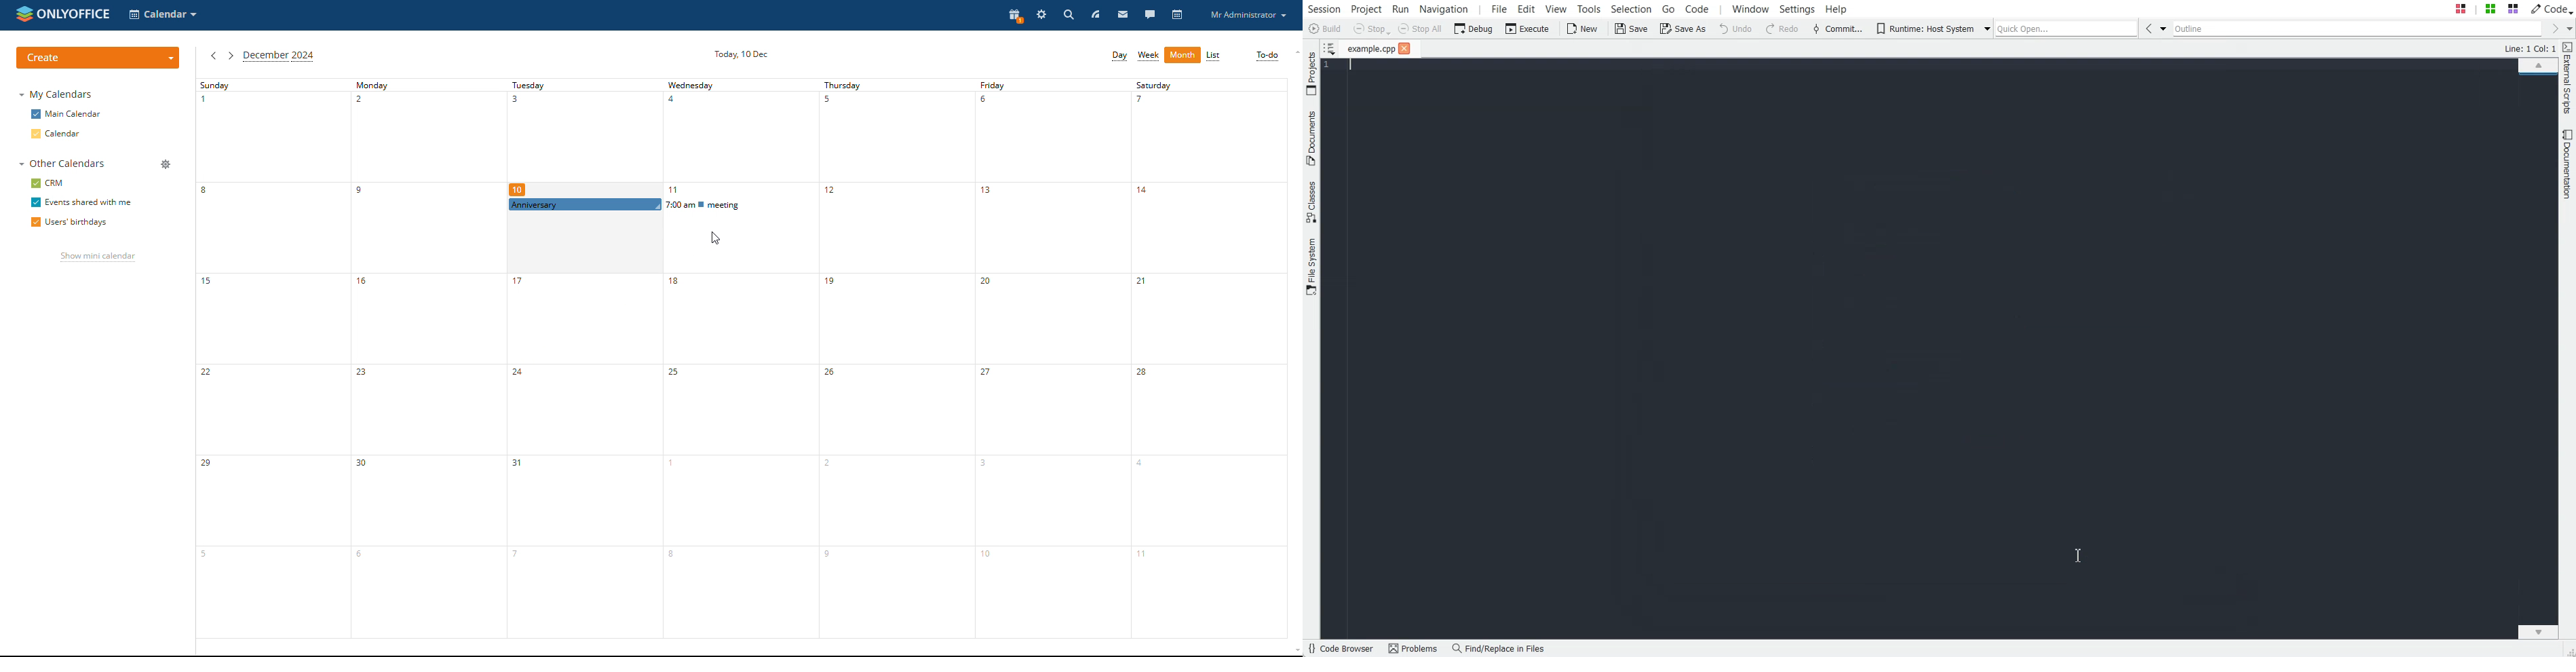 This screenshot has width=2576, height=672. I want to click on crm, so click(47, 183).